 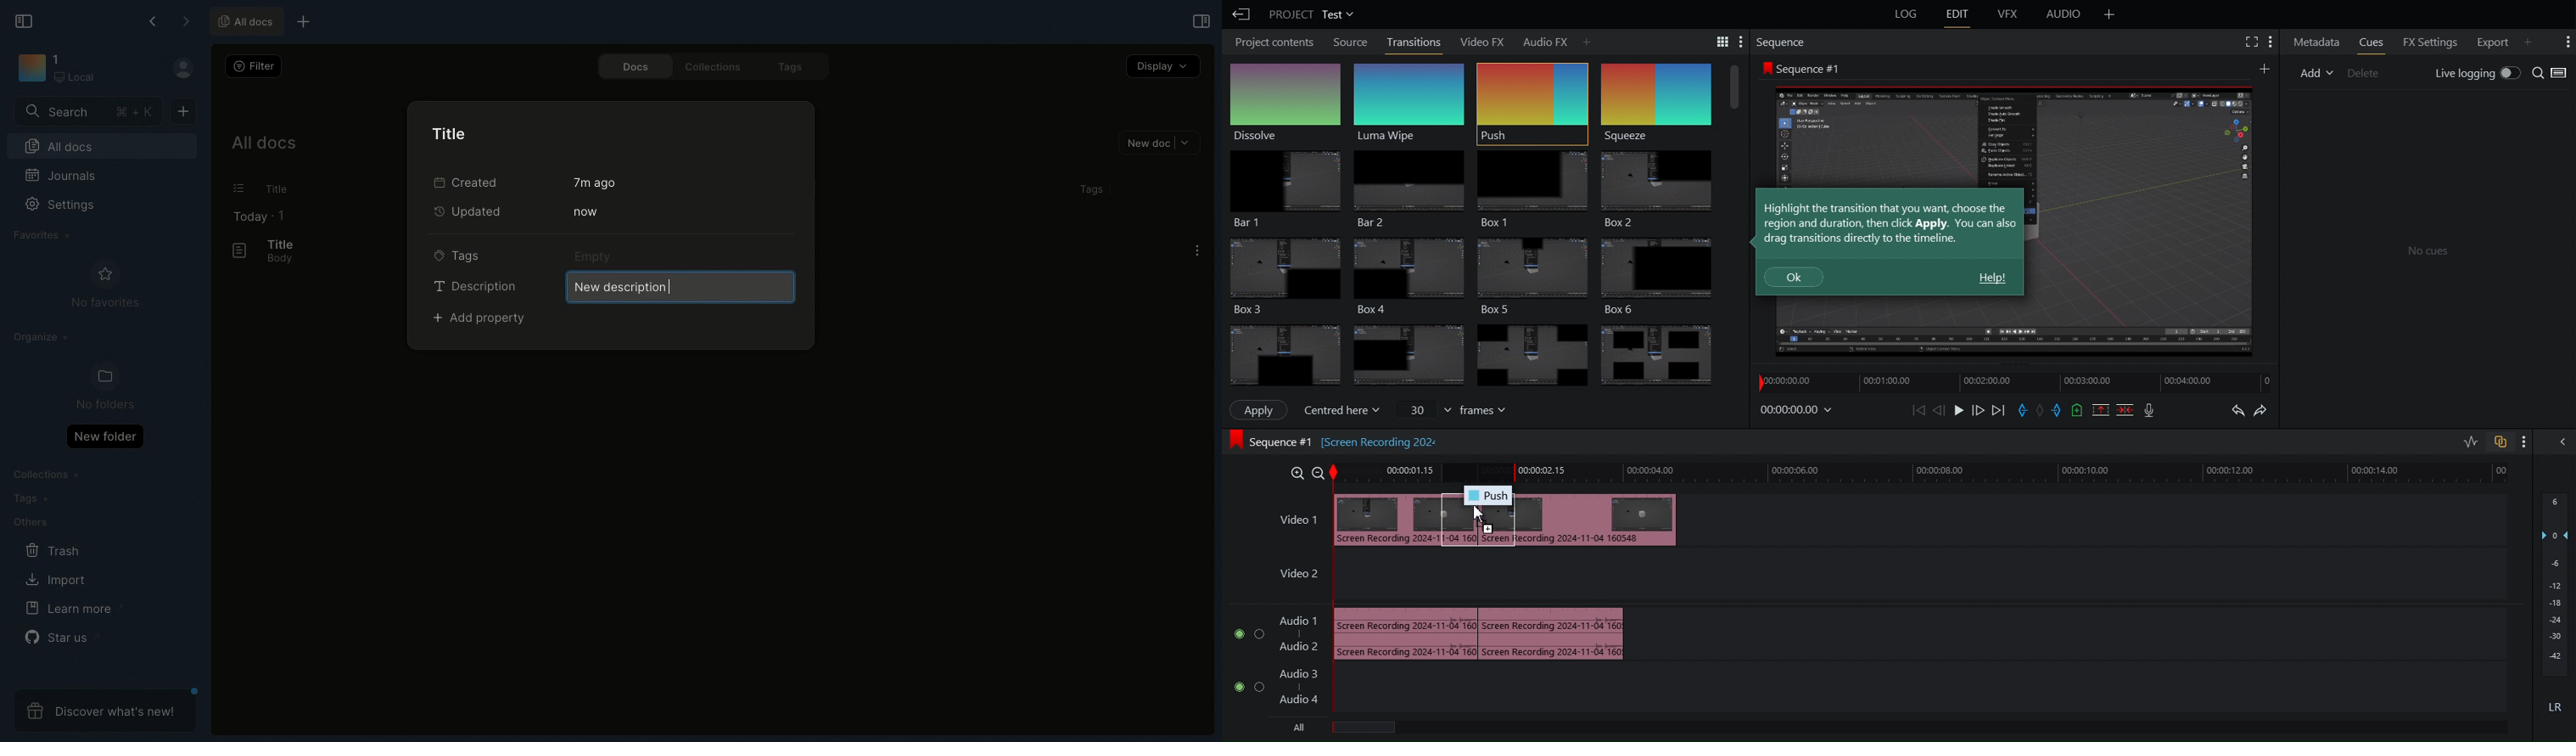 I want to click on Move Forward, so click(x=1978, y=411).